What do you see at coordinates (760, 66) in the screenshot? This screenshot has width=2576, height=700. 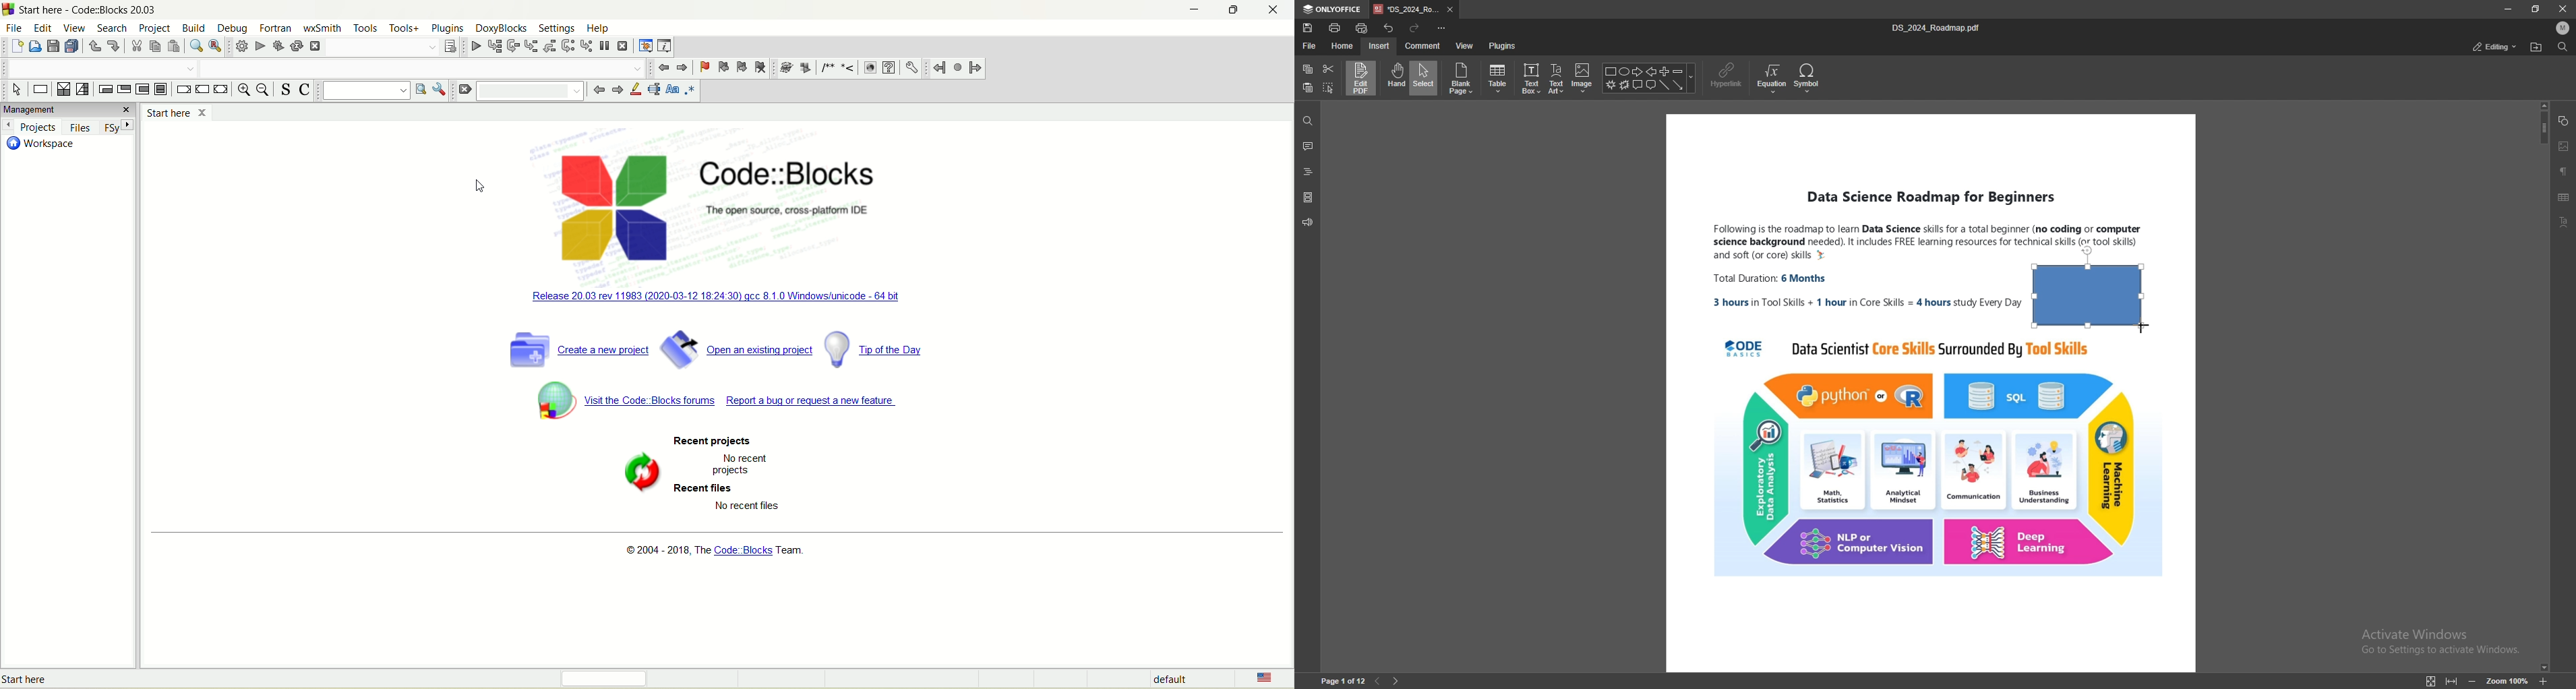 I see `clear bookmark` at bounding box center [760, 66].